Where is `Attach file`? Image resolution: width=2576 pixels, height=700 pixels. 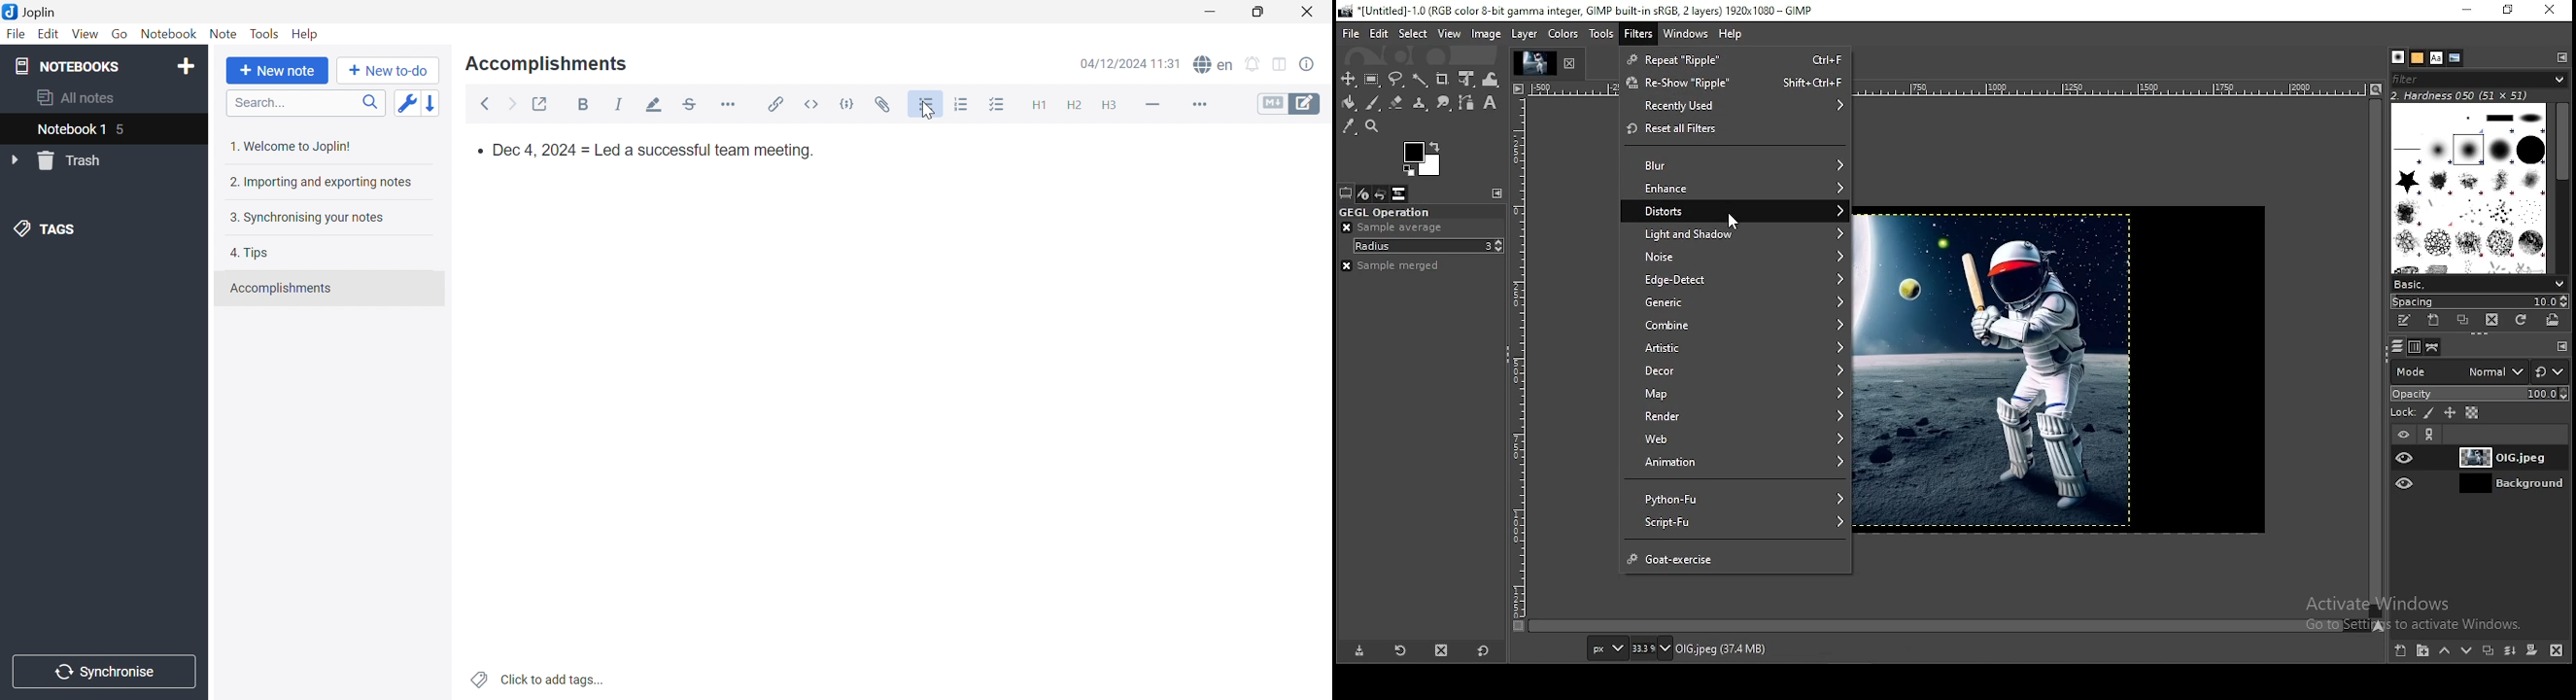
Attach file is located at coordinates (885, 104).